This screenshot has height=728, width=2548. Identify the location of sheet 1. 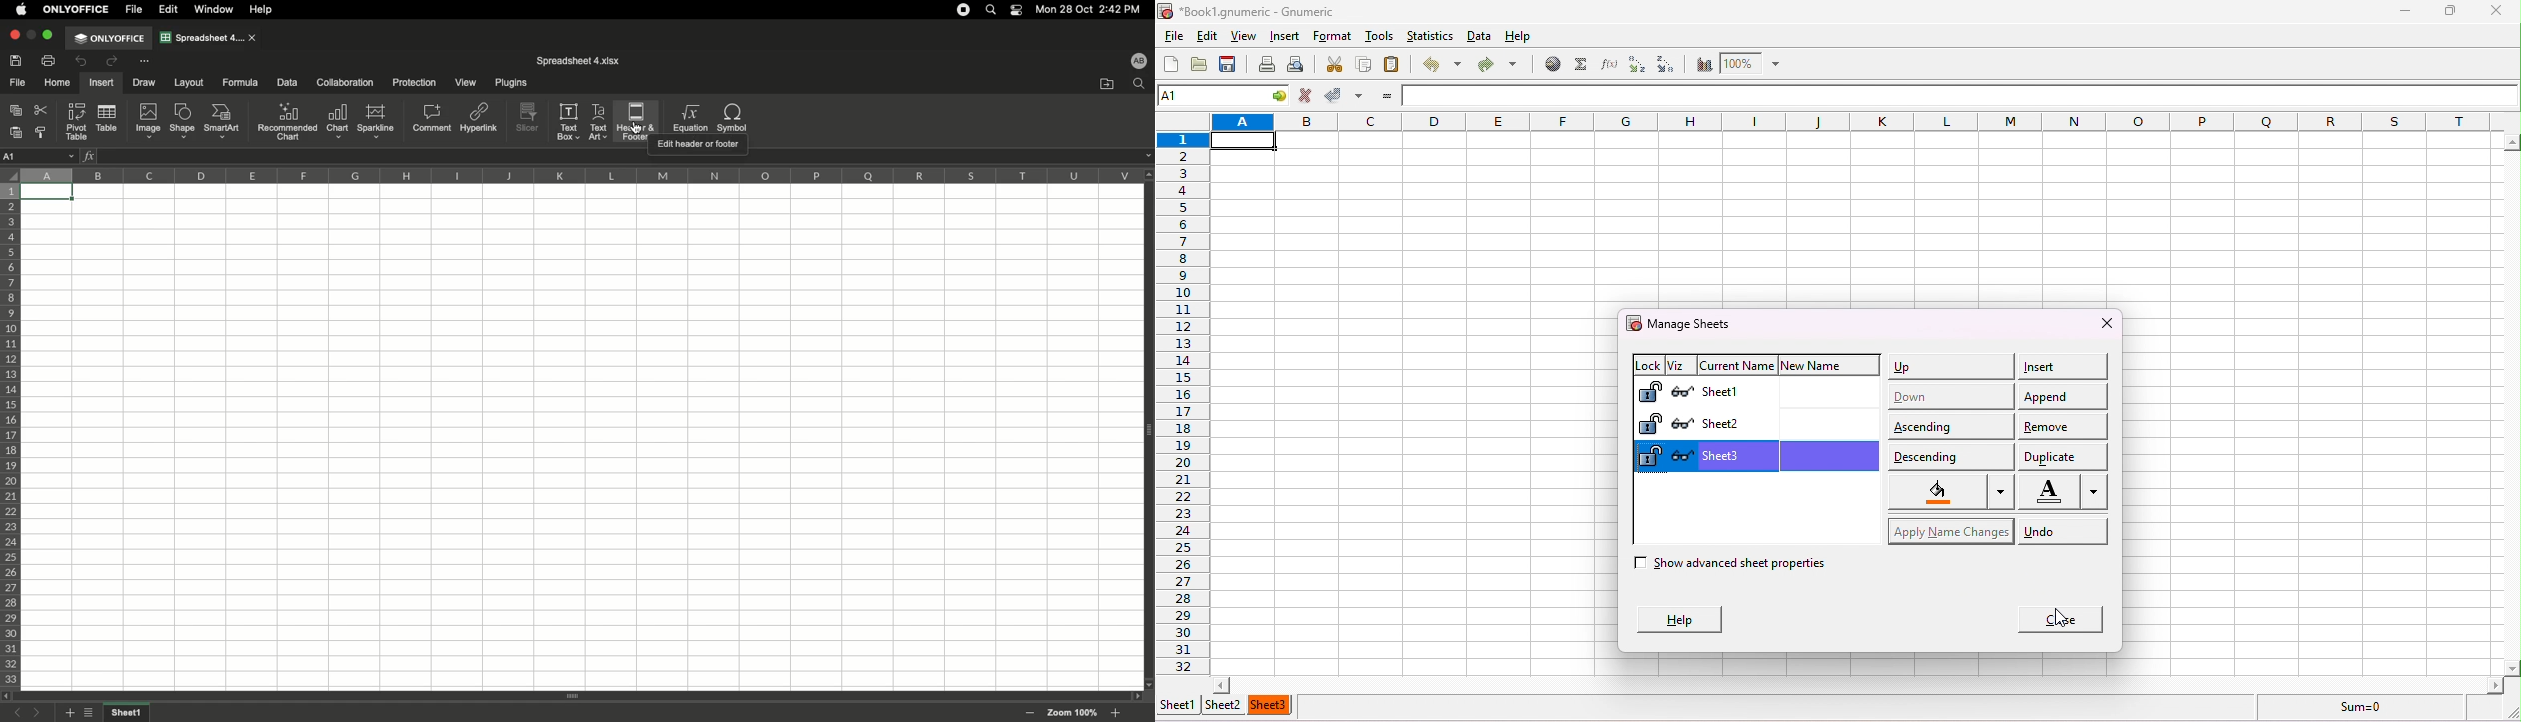
(1787, 394).